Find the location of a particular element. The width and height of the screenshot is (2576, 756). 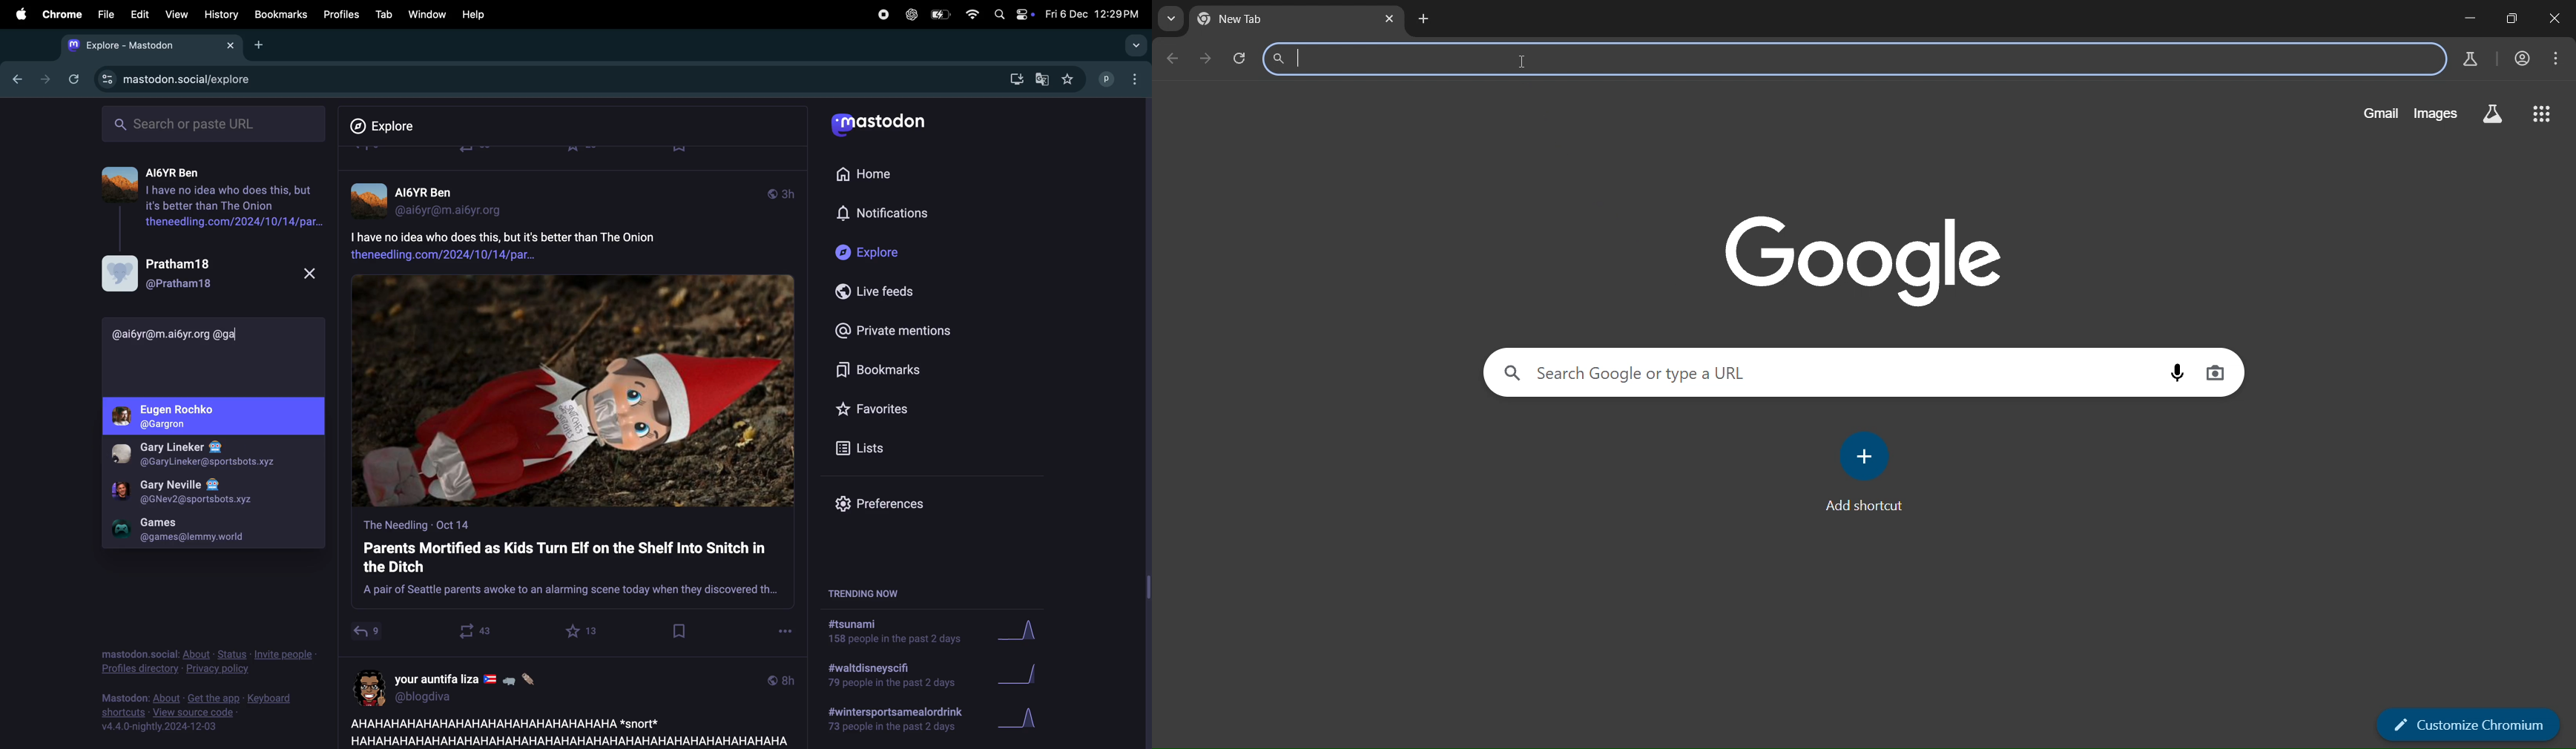

images is located at coordinates (2440, 113).